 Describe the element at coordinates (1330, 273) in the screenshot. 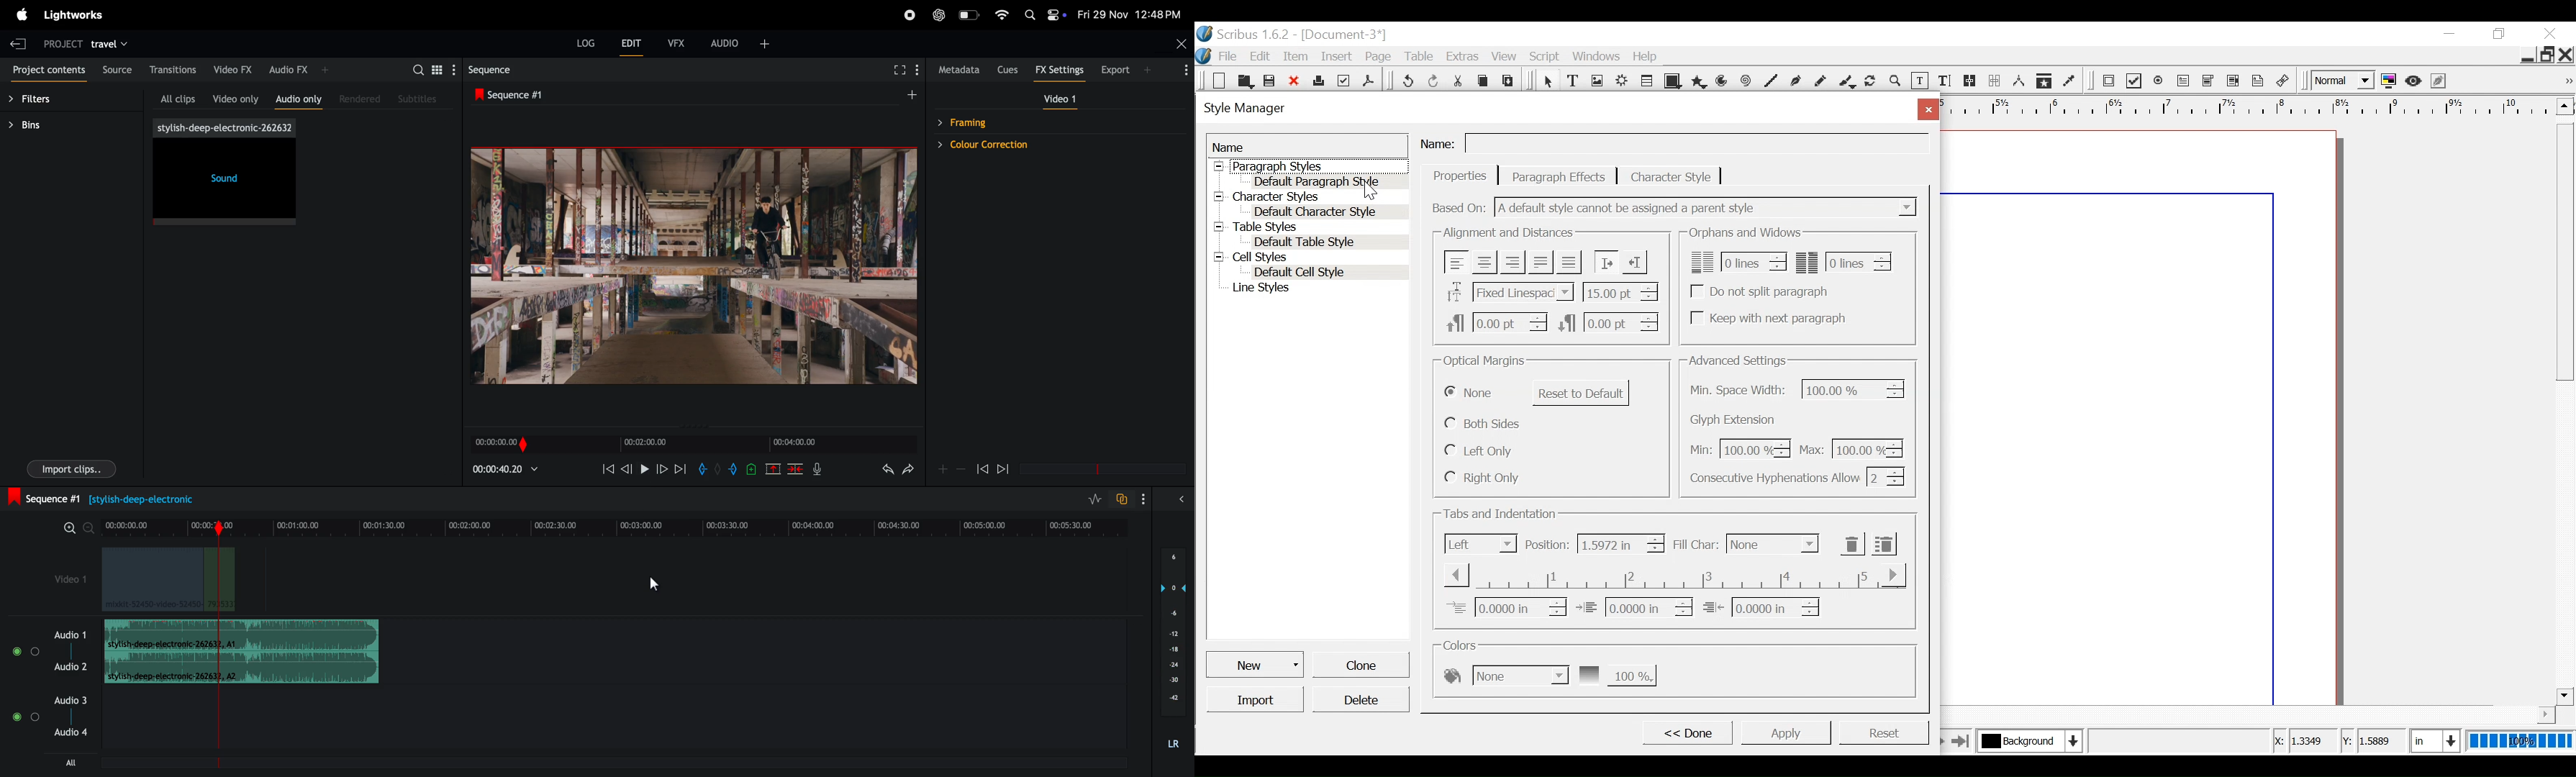

I see `Default Cell Style` at that location.